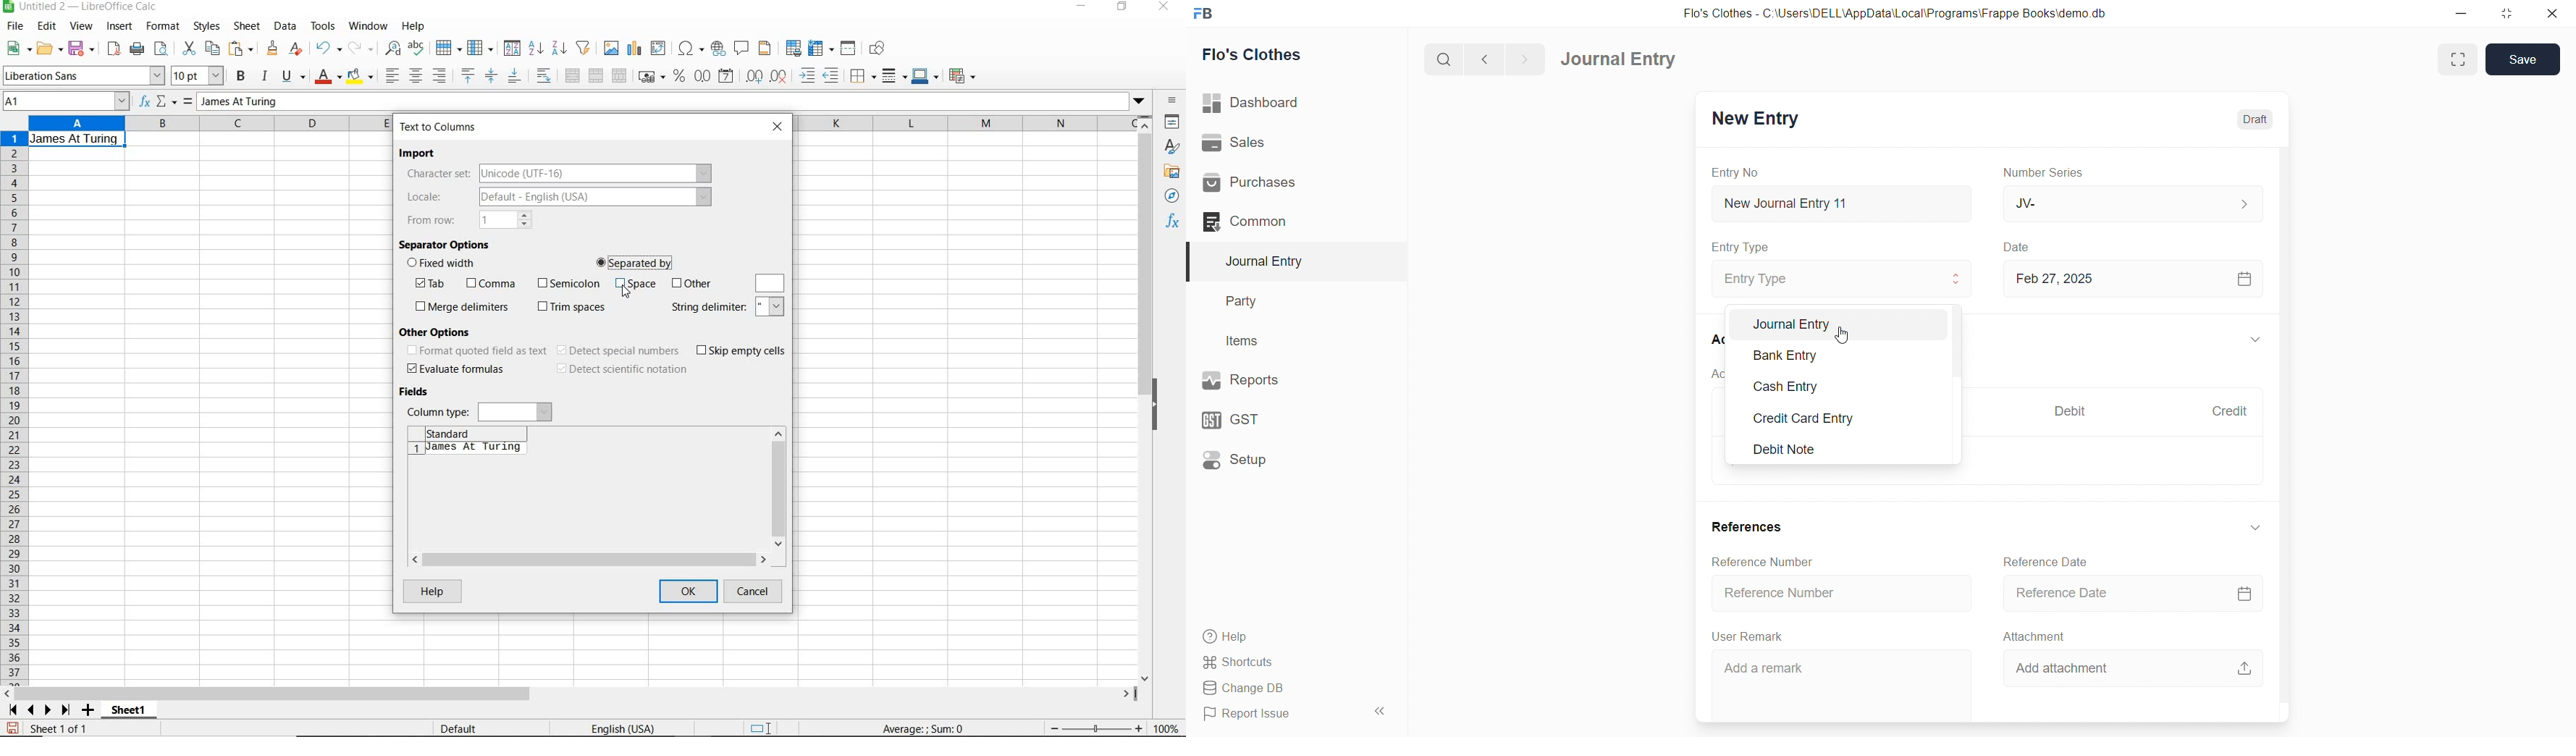  What do you see at coordinates (1840, 686) in the screenshot?
I see `Add a remark` at bounding box center [1840, 686].